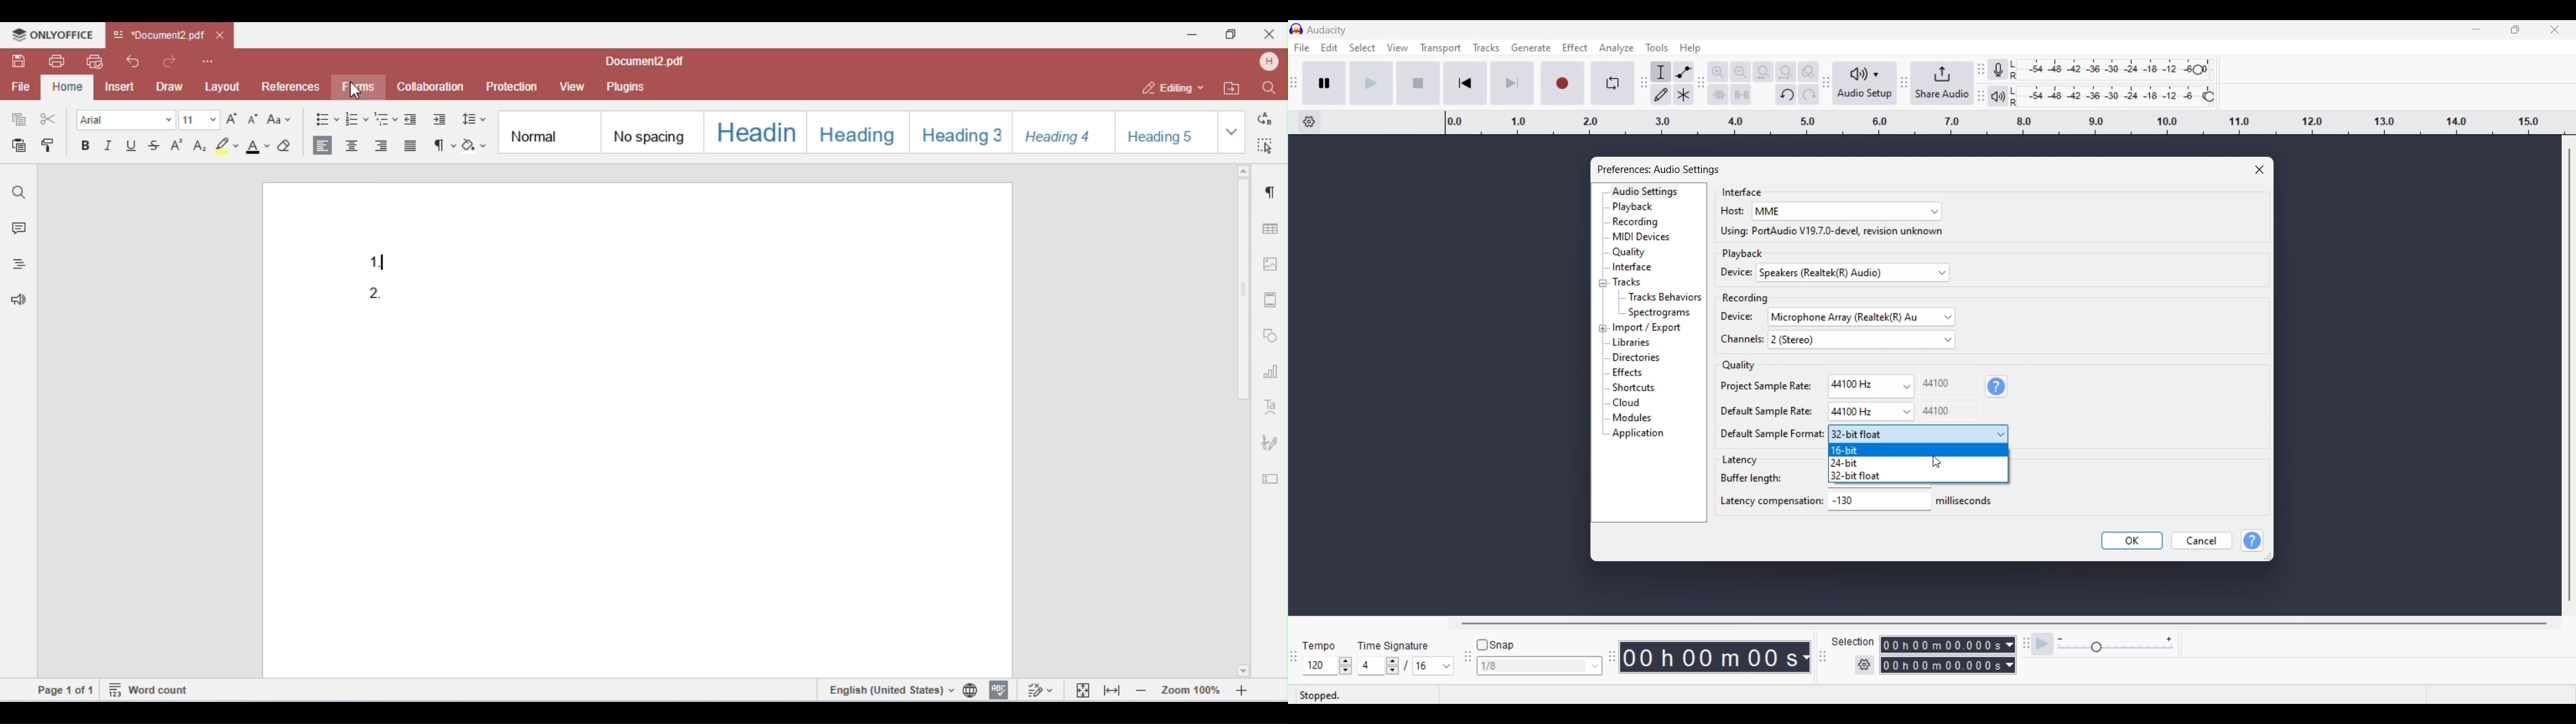 This screenshot has width=2576, height=728. Describe the element at coordinates (1662, 95) in the screenshot. I see `Draw tool` at that location.